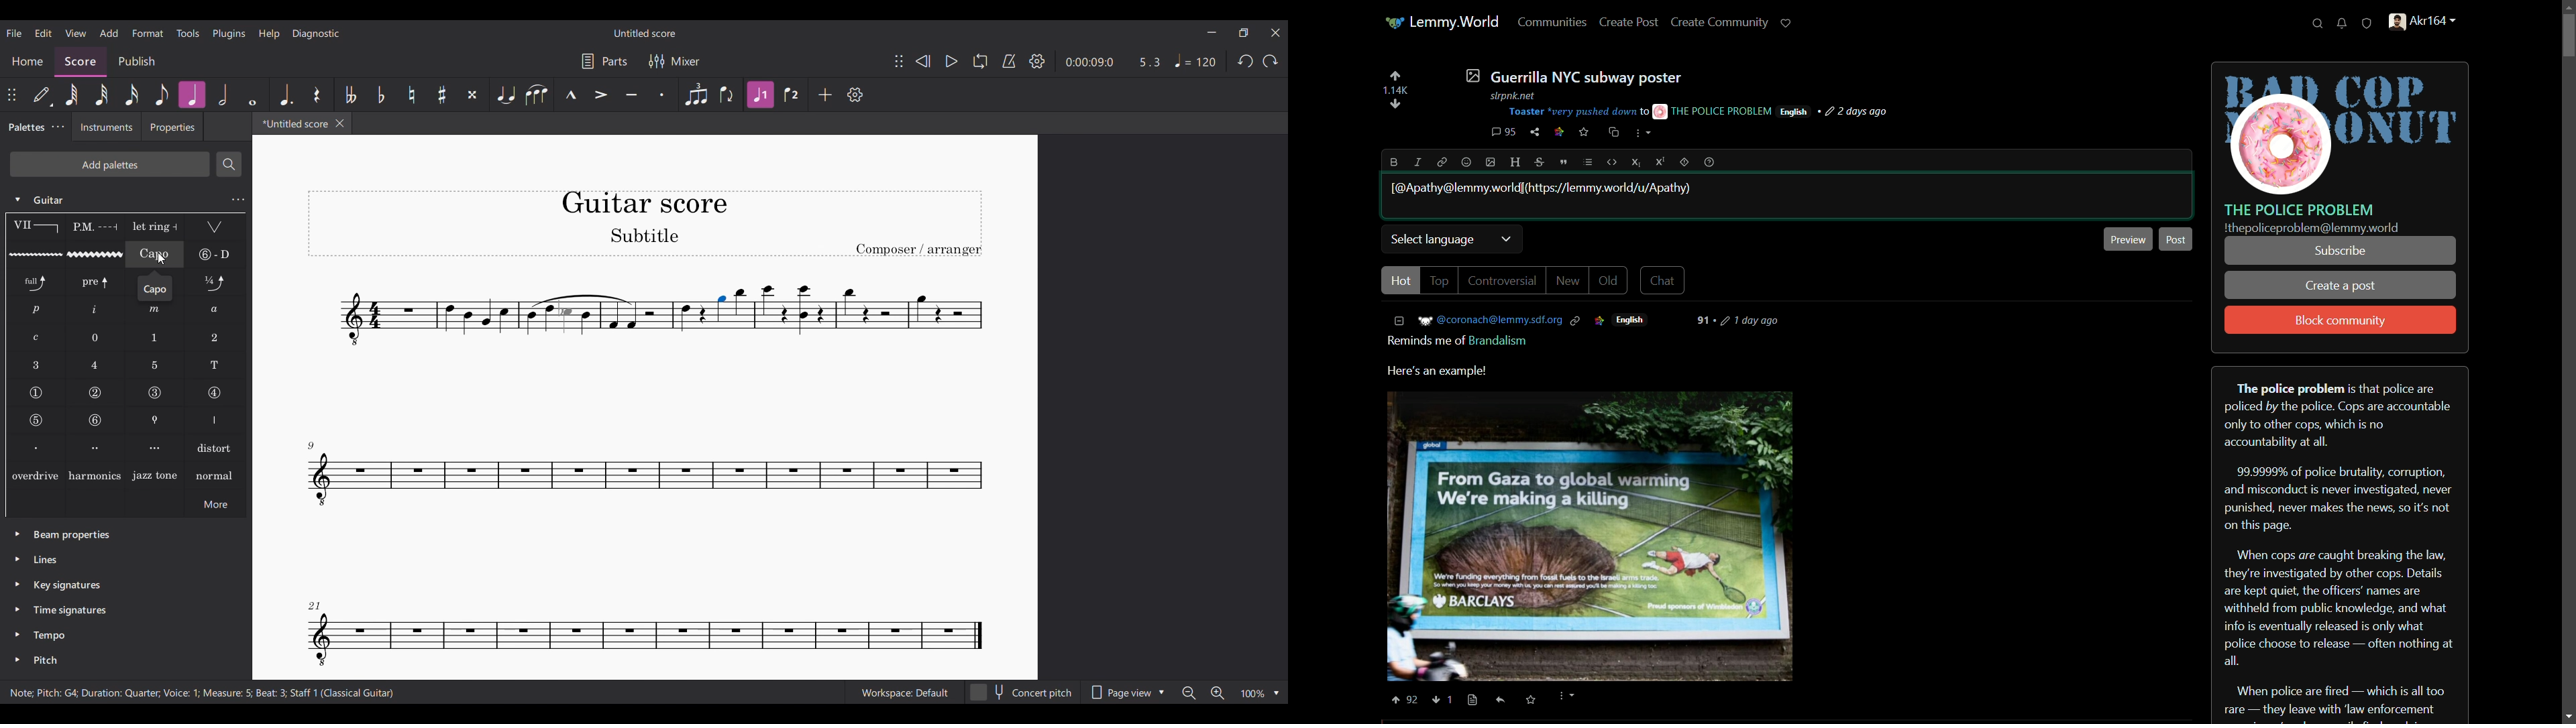 Image resolution: width=2576 pixels, height=728 pixels. Describe the element at coordinates (137, 62) in the screenshot. I see `Publish` at that location.